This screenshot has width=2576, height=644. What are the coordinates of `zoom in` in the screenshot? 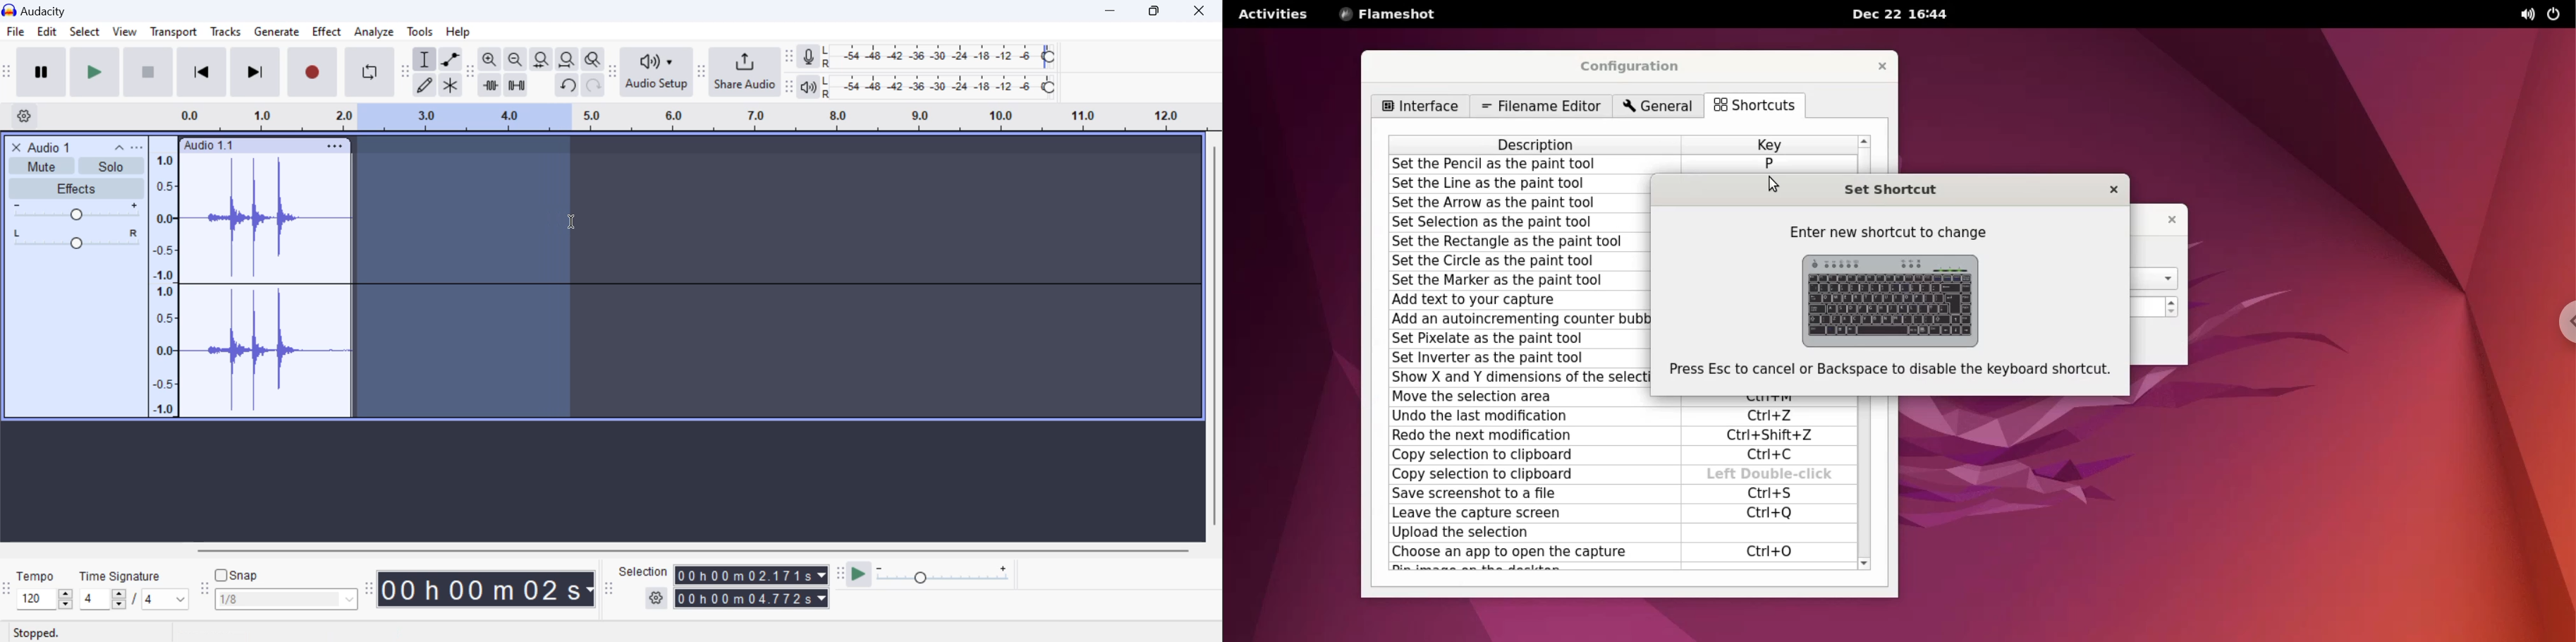 It's located at (490, 60).